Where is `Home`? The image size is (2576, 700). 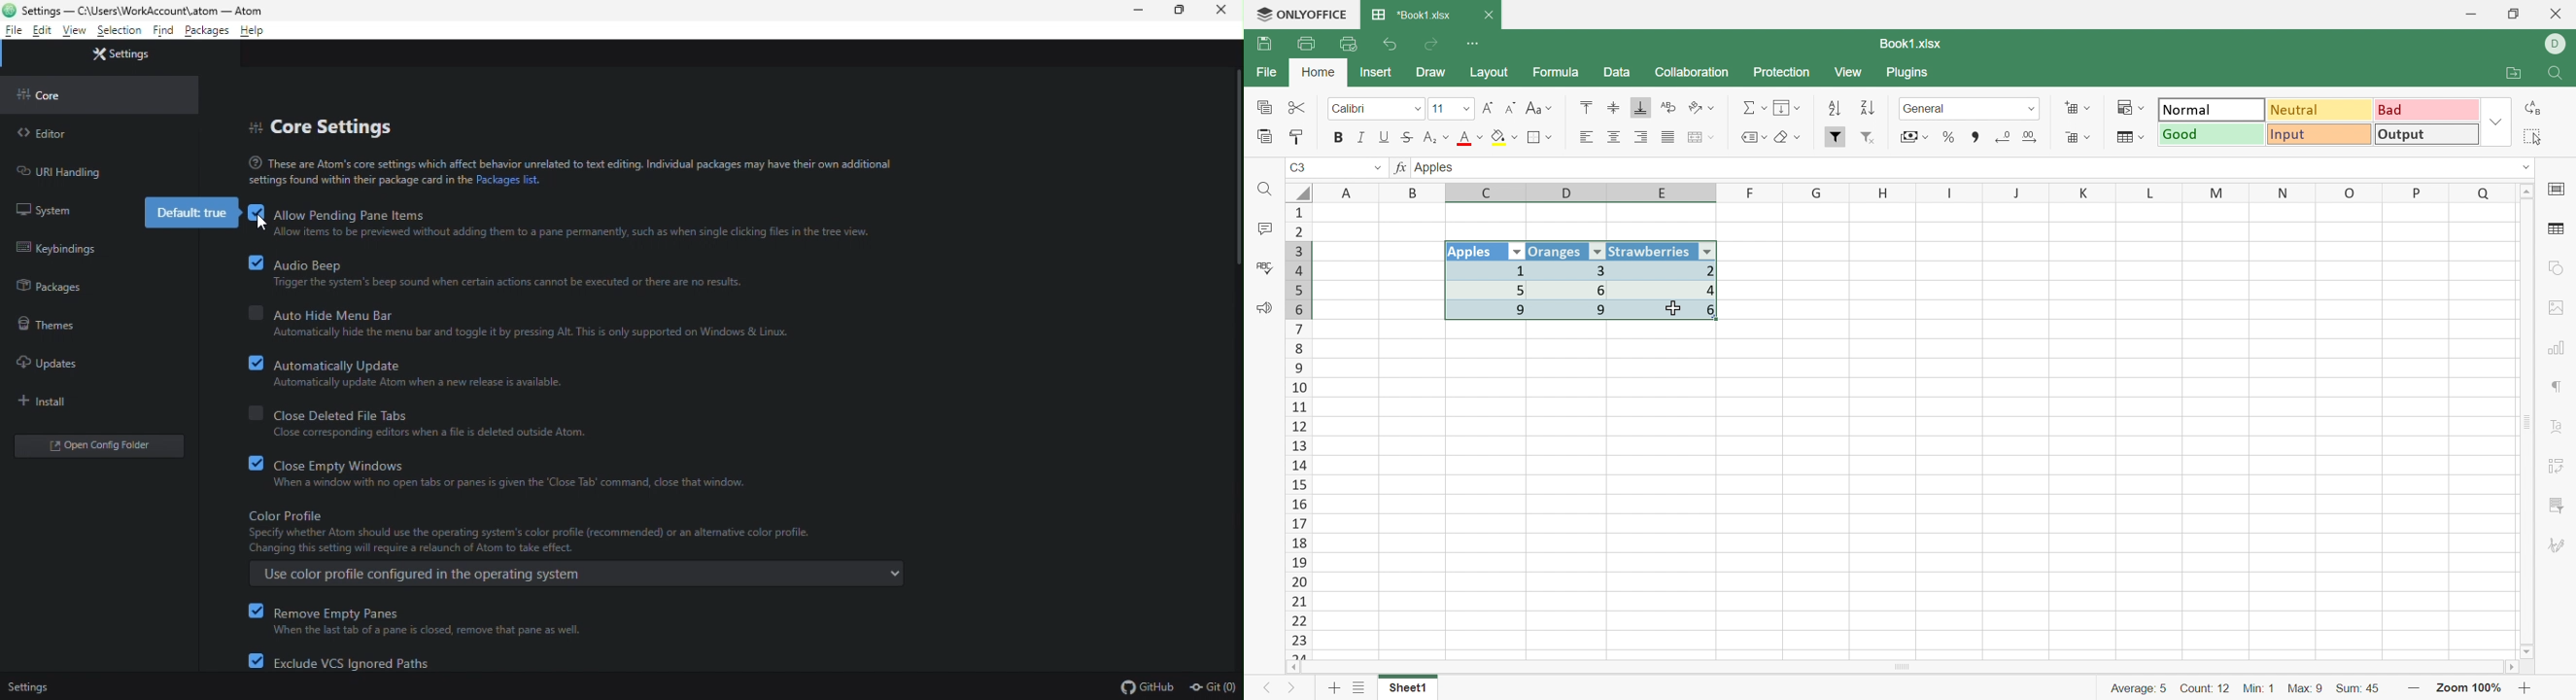 Home is located at coordinates (1318, 73).